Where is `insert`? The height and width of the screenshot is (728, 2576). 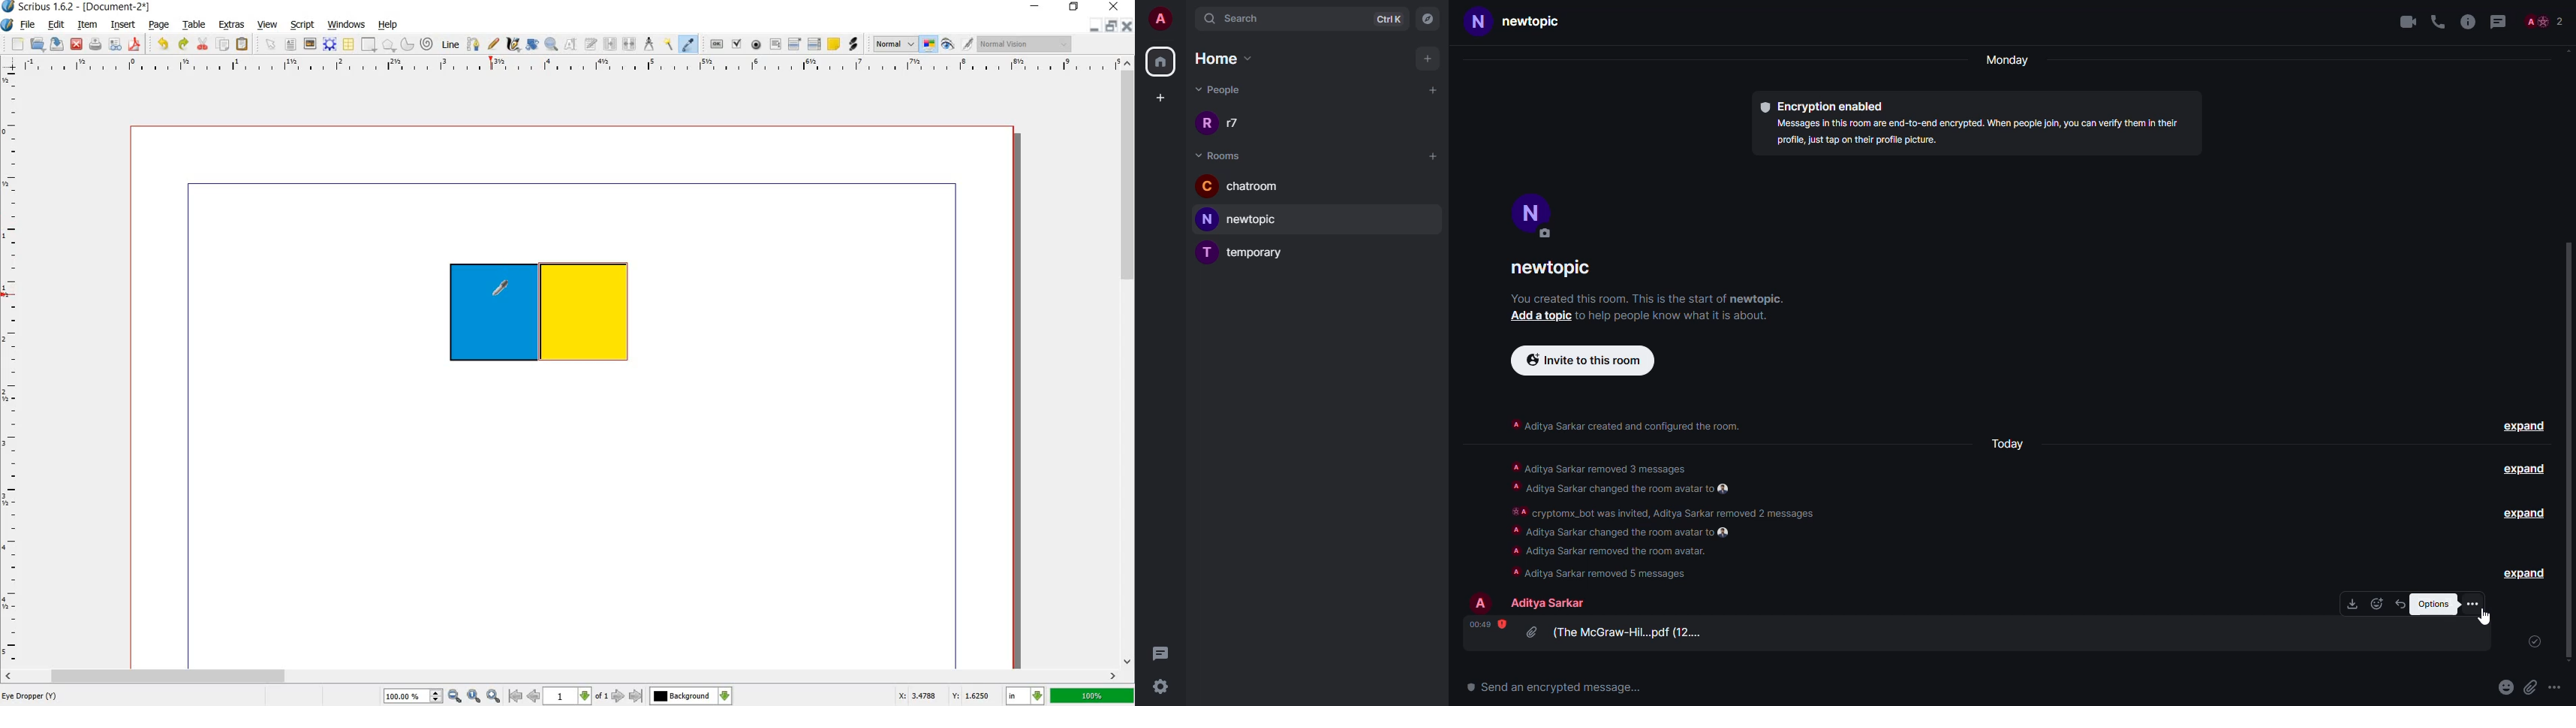 insert is located at coordinates (124, 25).